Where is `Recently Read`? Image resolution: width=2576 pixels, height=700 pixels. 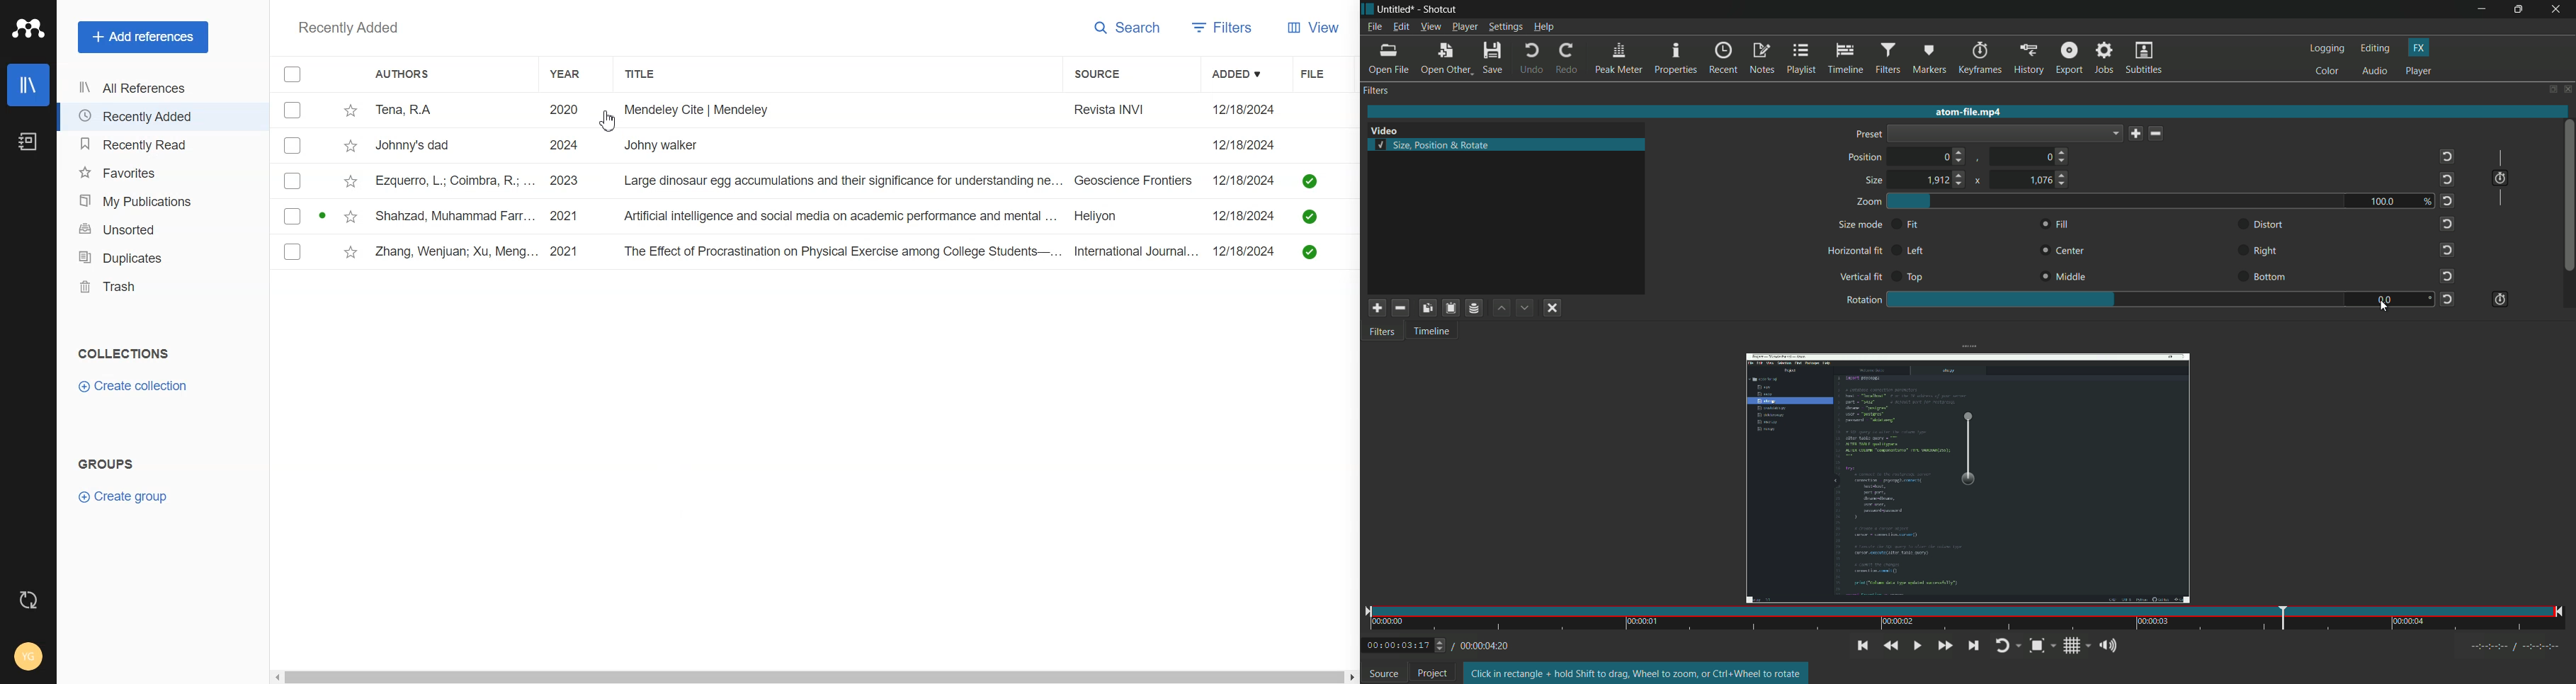
Recently Read is located at coordinates (161, 144).